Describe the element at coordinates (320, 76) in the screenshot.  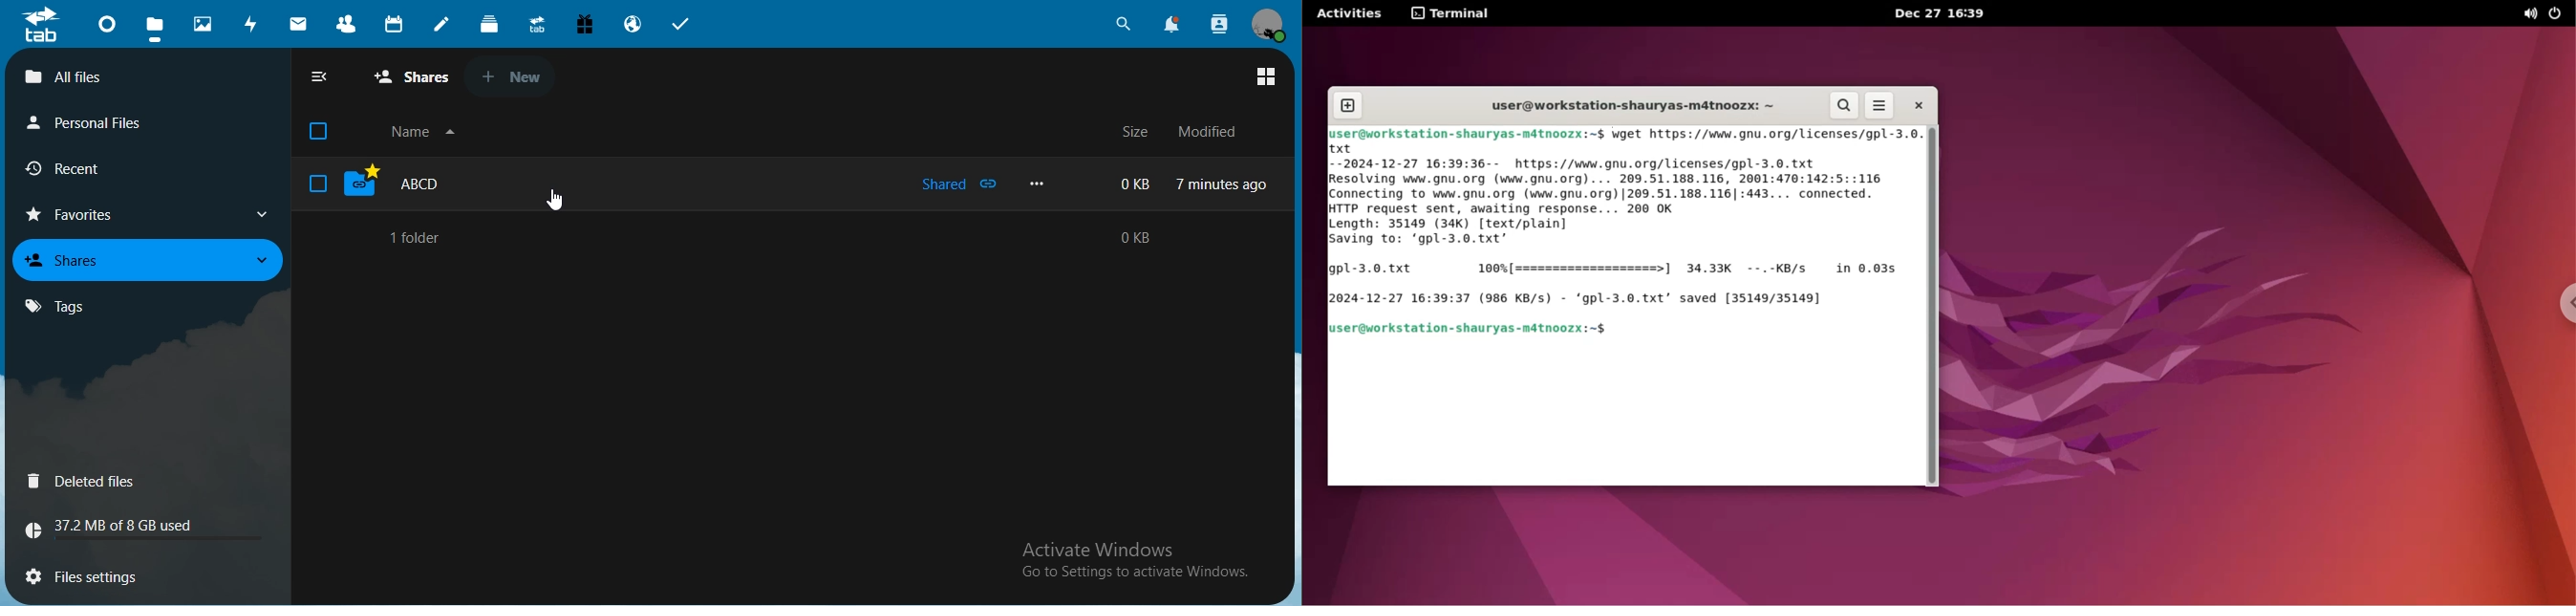
I see `close navigation` at that location.